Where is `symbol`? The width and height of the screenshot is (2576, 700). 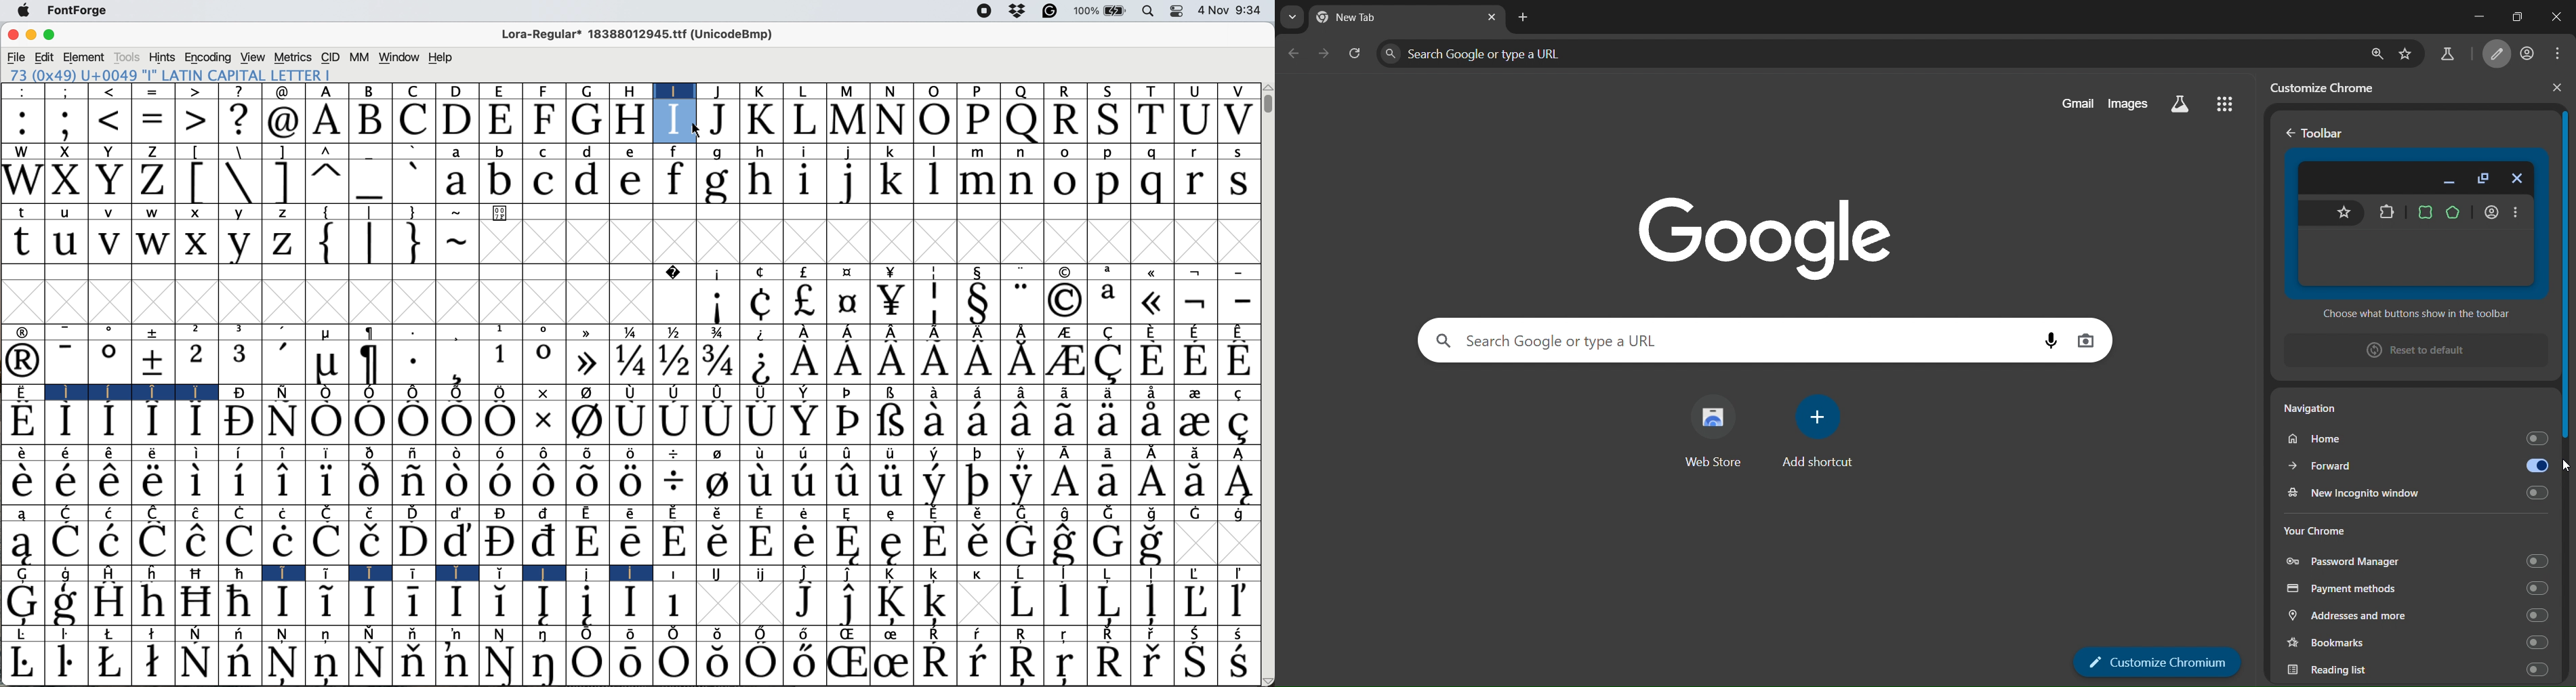
symbol is located at coordinates (328, 333).